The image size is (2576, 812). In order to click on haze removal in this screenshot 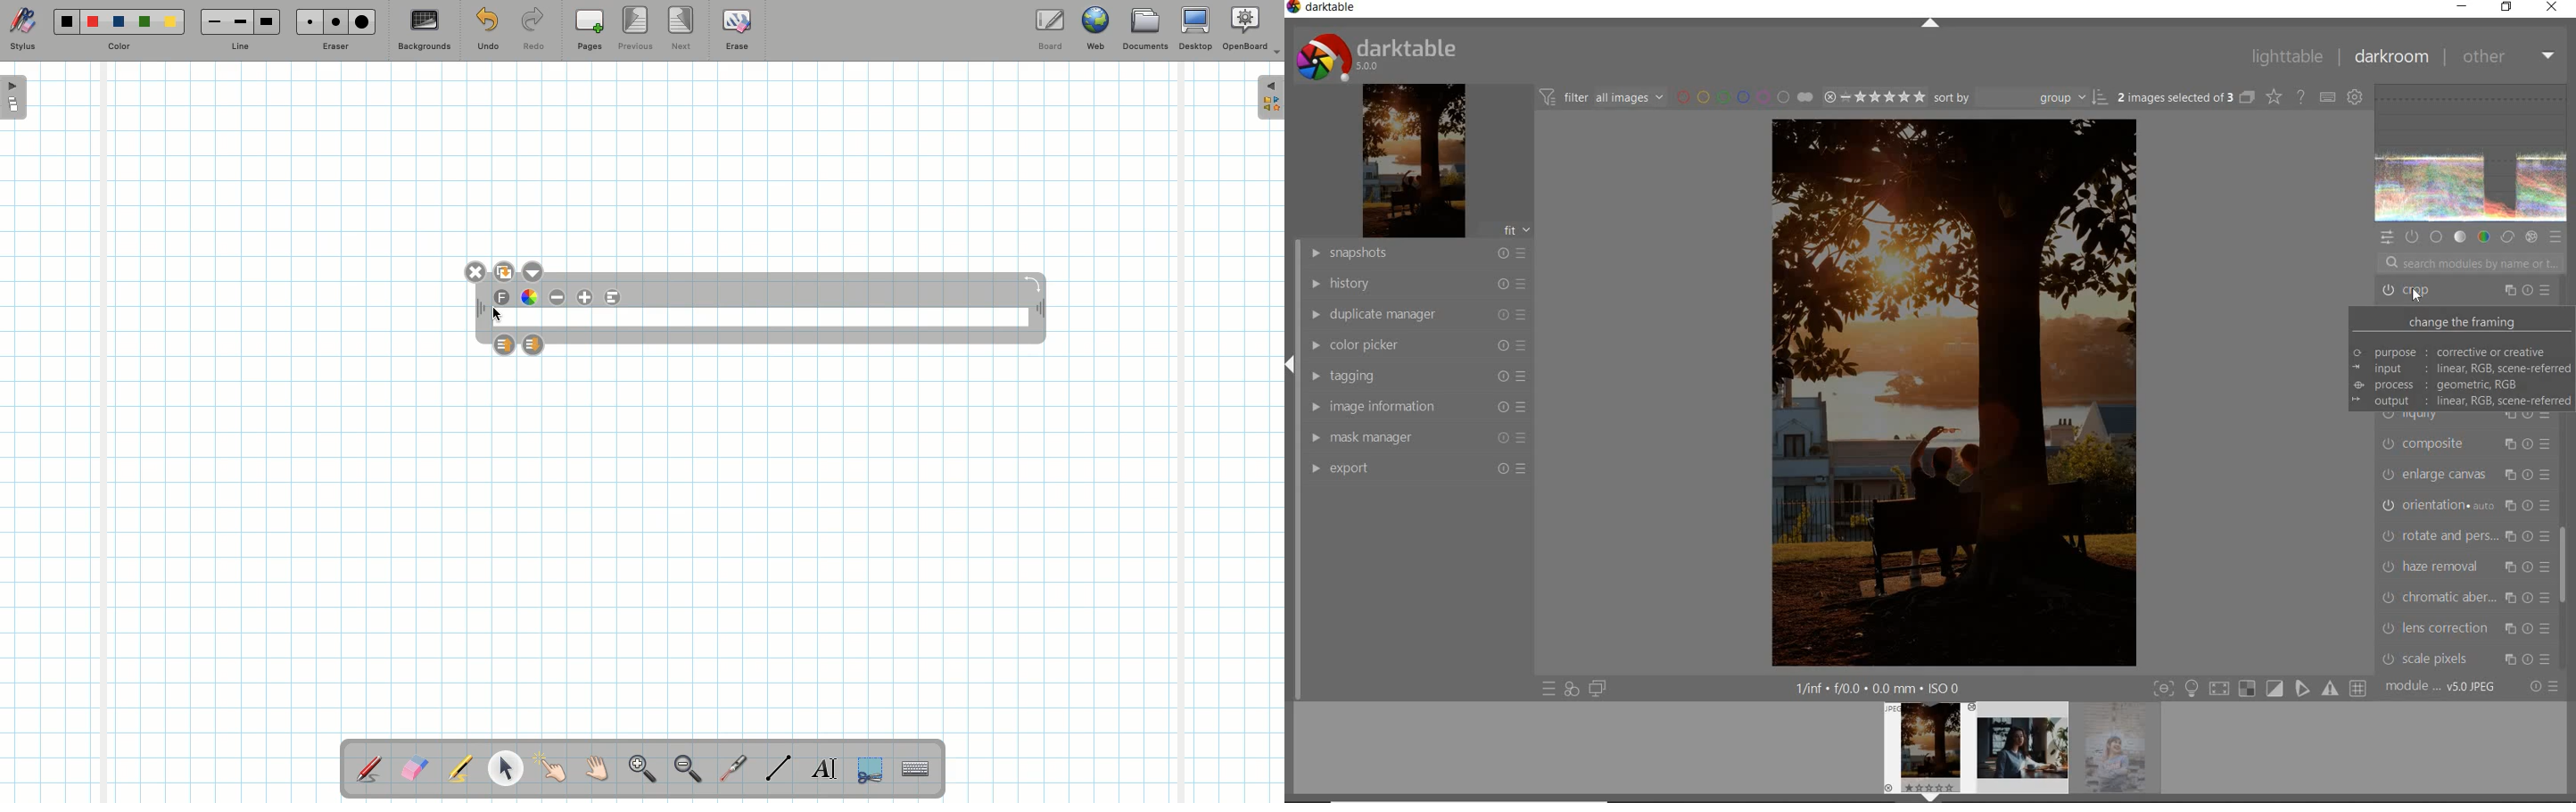, I will do `click(2466, 565)`.